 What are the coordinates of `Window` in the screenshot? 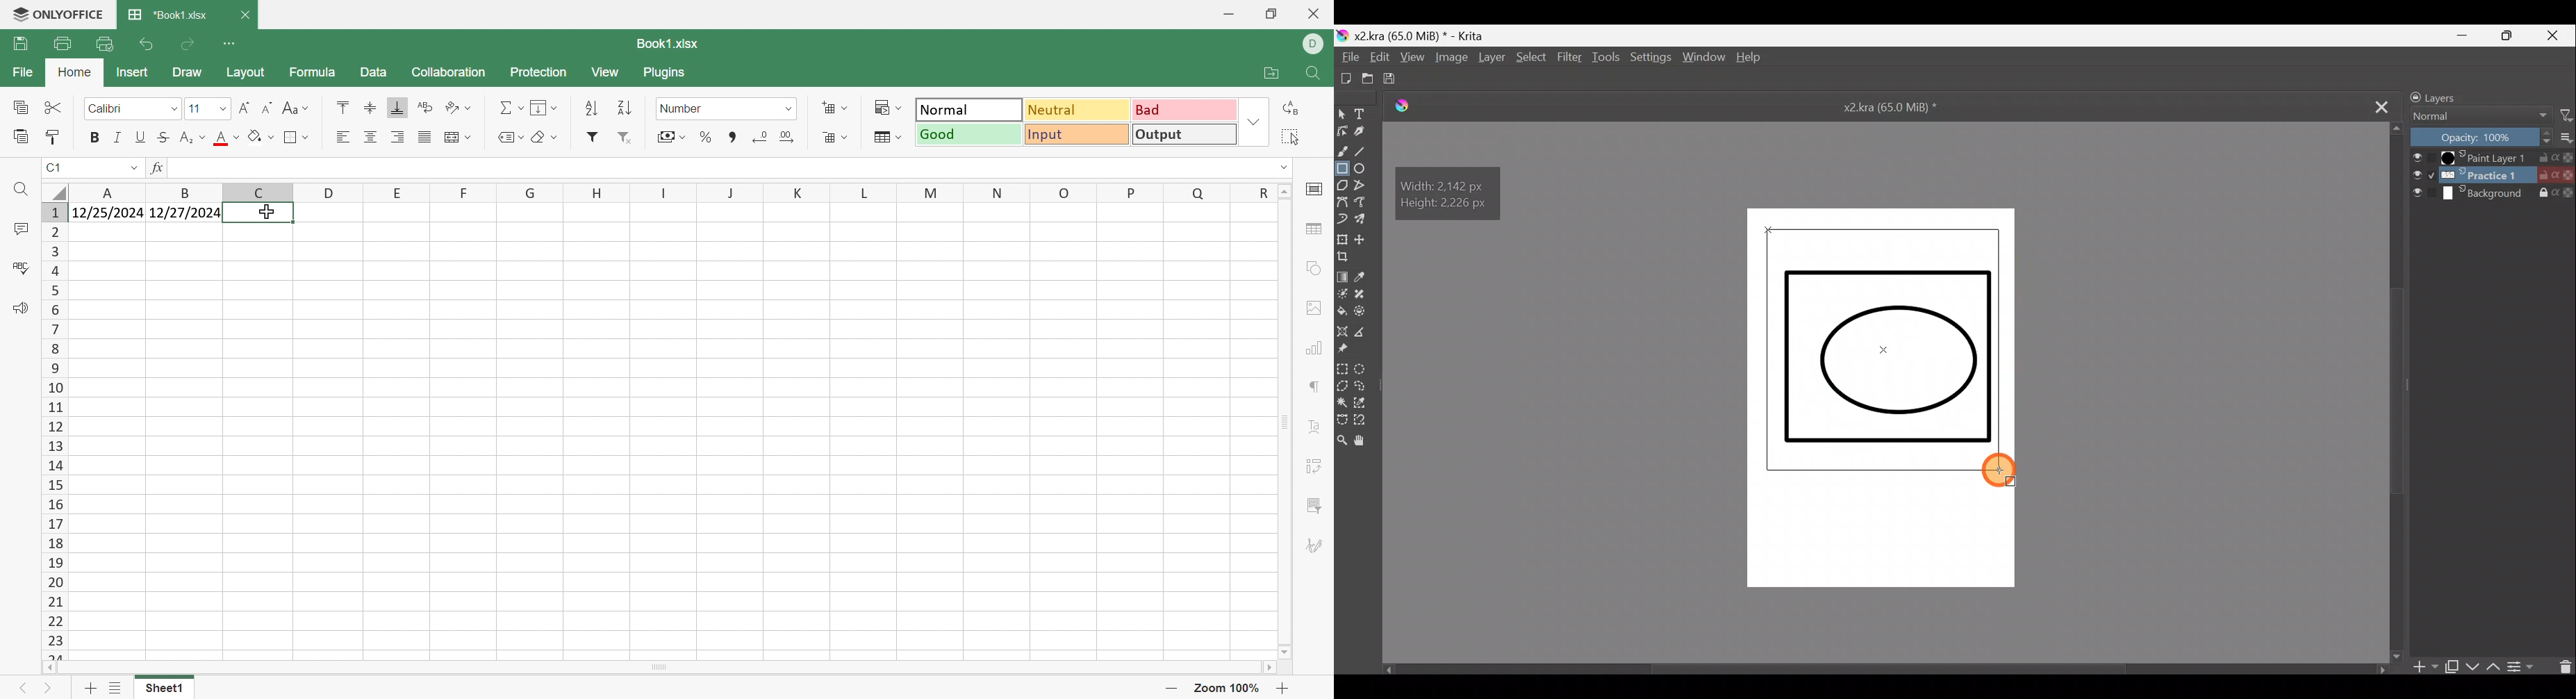 It's located at (1702, 60).